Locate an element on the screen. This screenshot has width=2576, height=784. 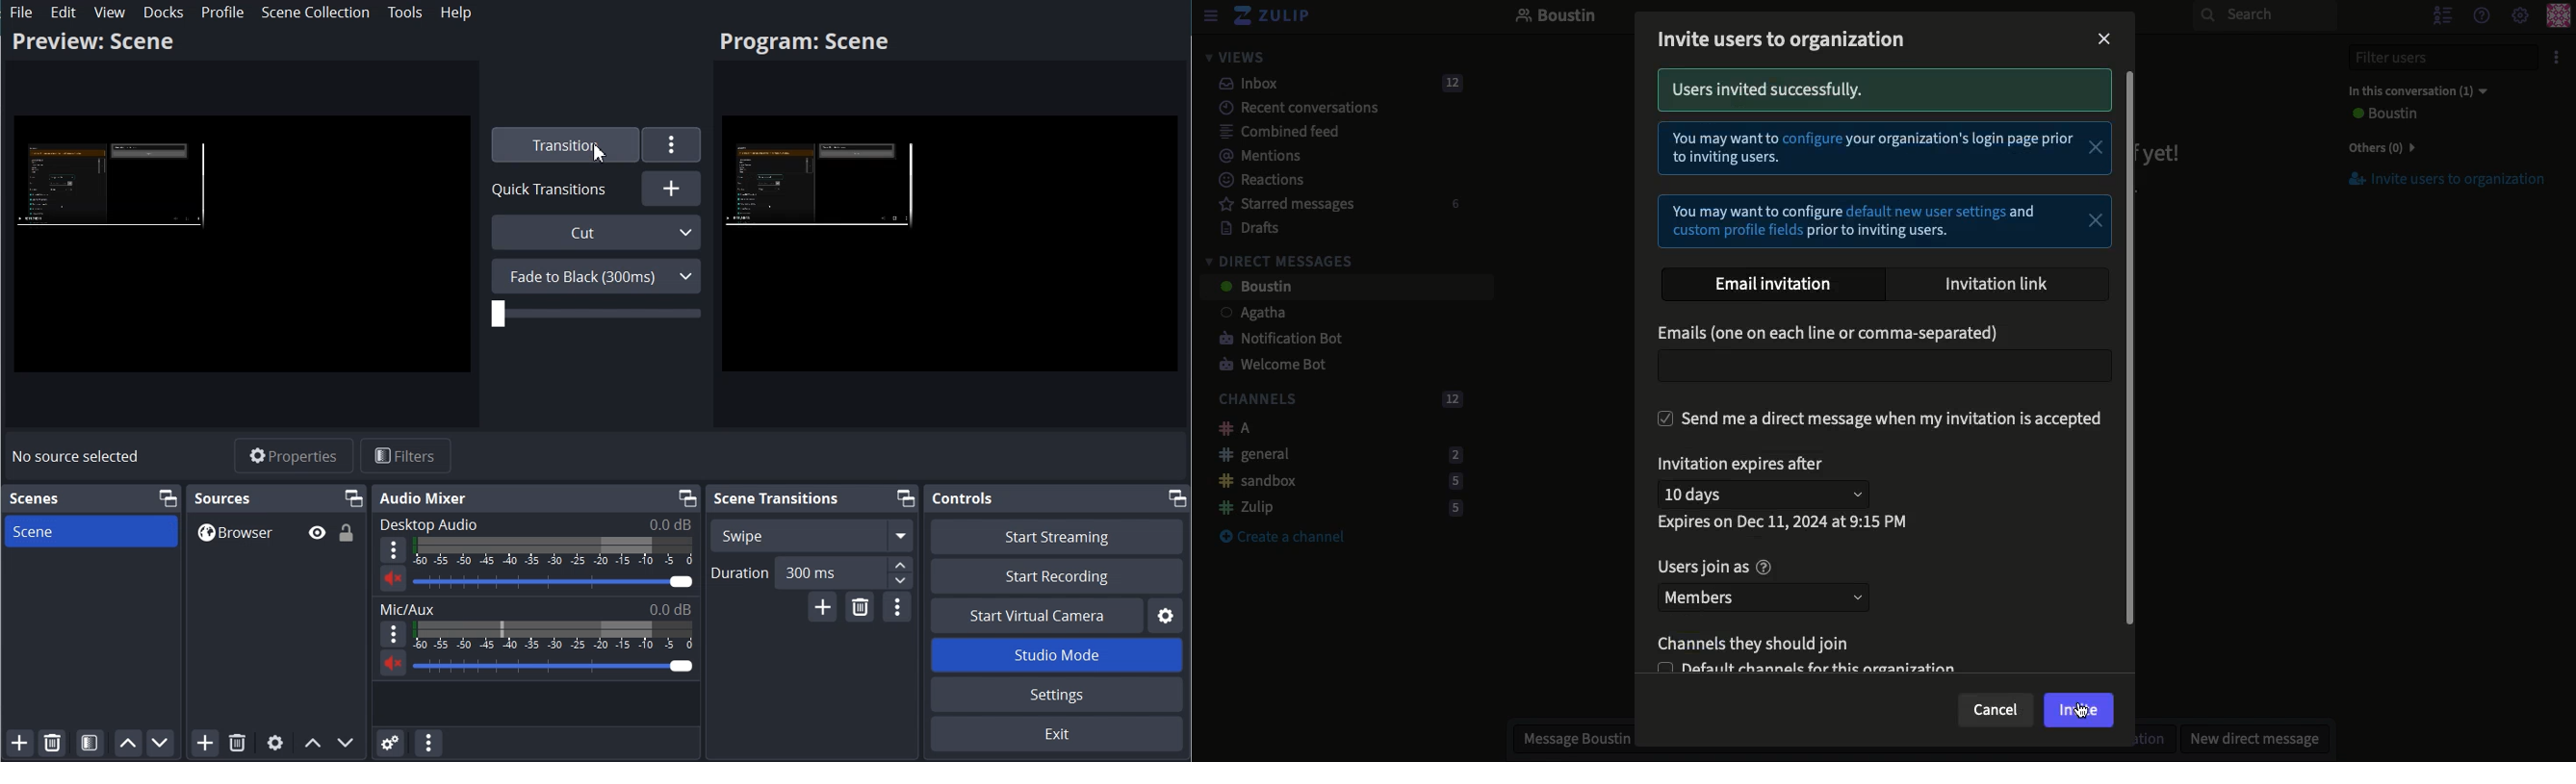
Quick Transition is located at coordinates (555, 188).